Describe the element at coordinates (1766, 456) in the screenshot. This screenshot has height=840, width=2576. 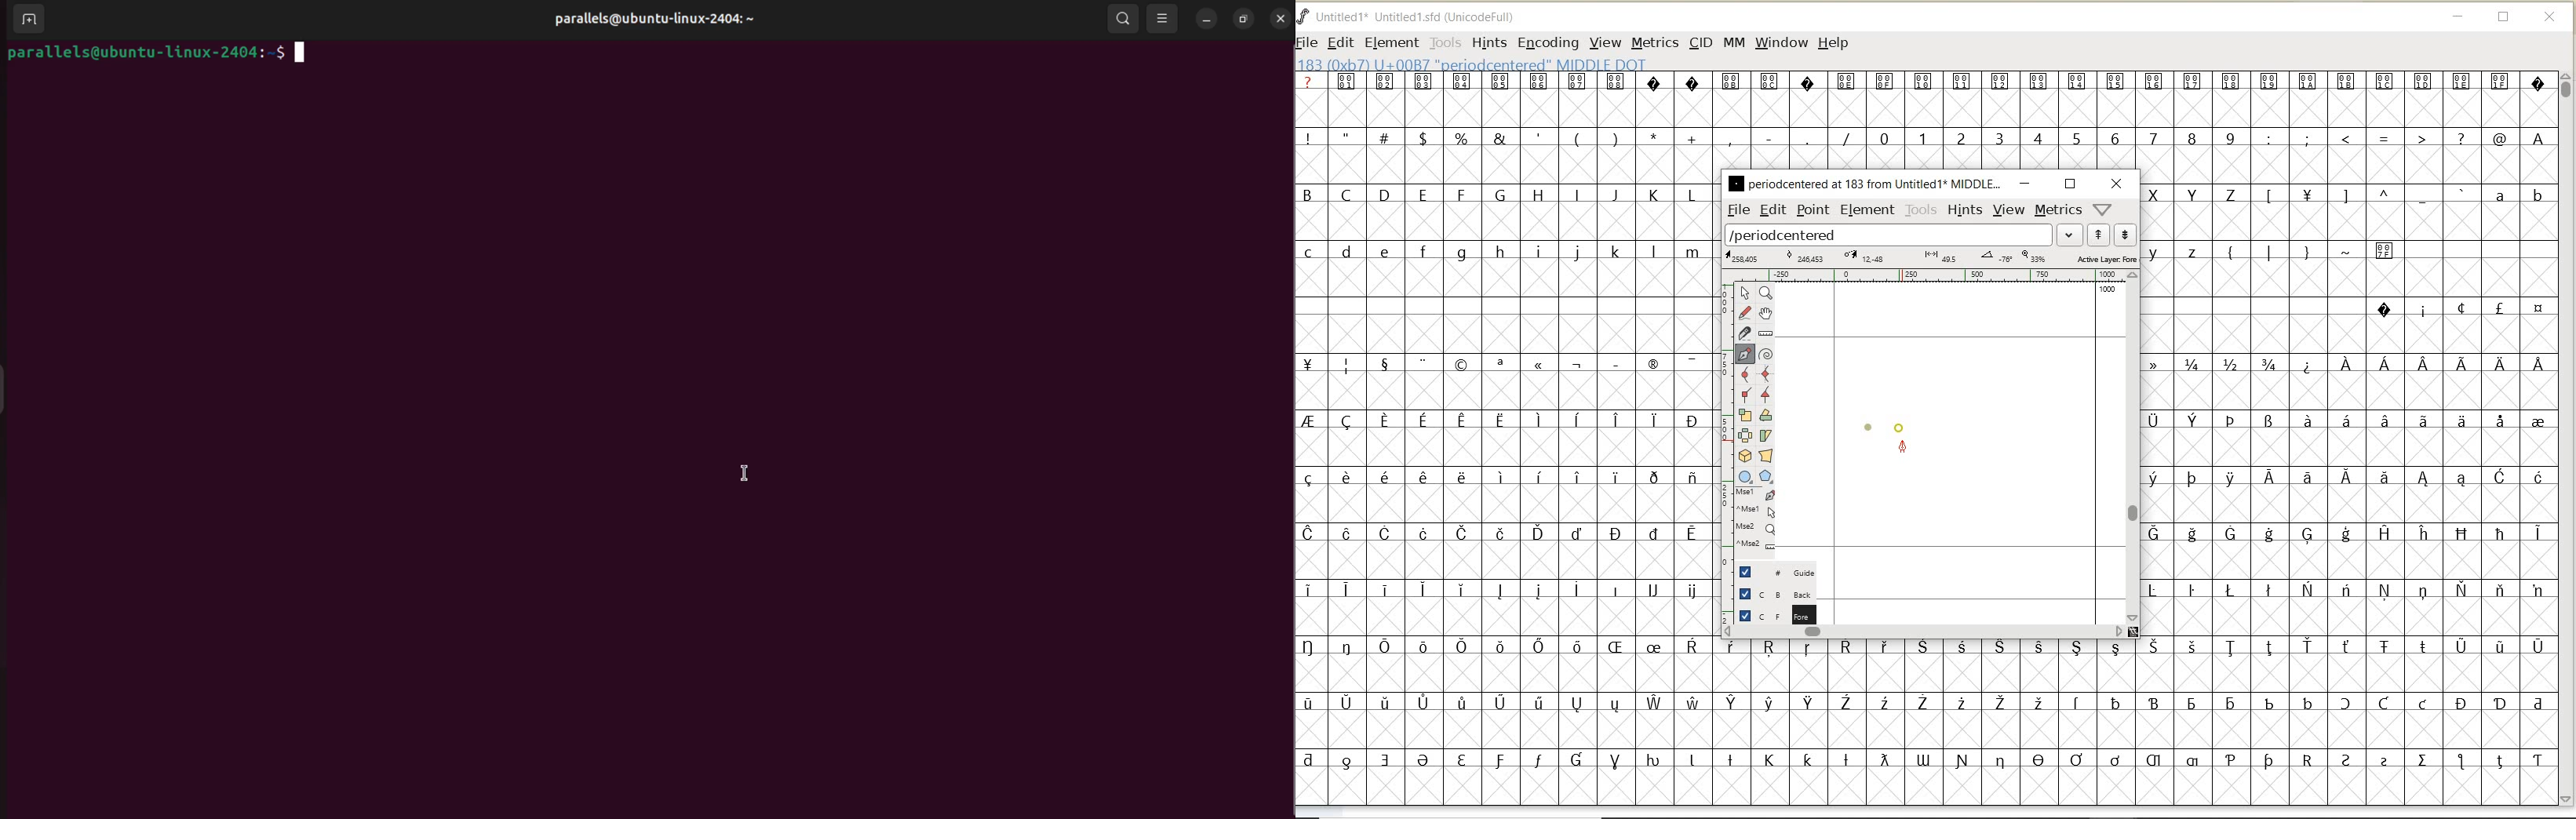
I see `perform a perspective transformation on the selection` at that location.